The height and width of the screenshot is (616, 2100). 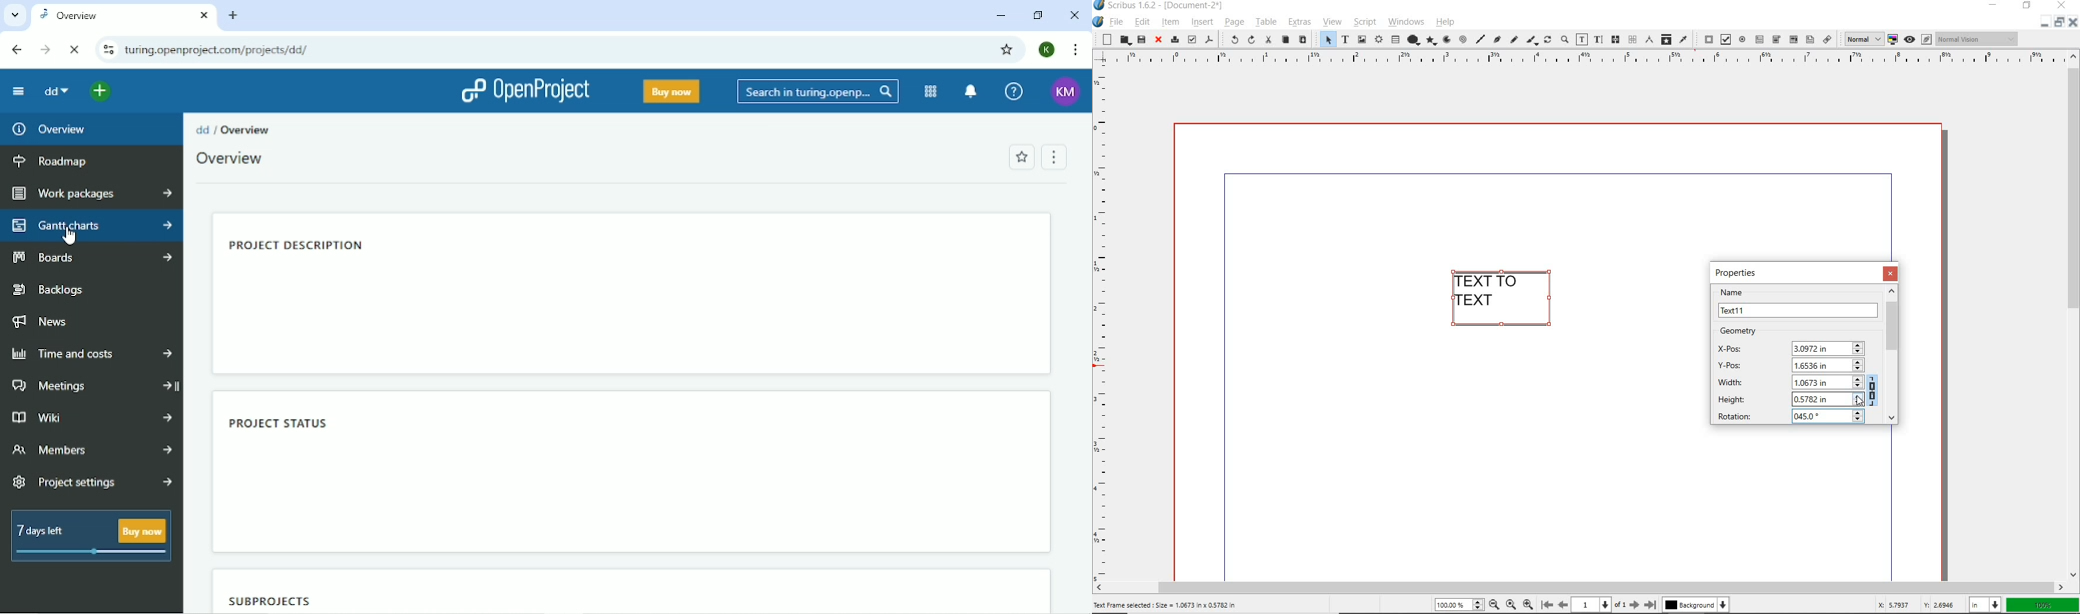 What do you see at coordinates (1104, 326) in the screenshot?
I see `ruler` at bounding box center [1104, 326].